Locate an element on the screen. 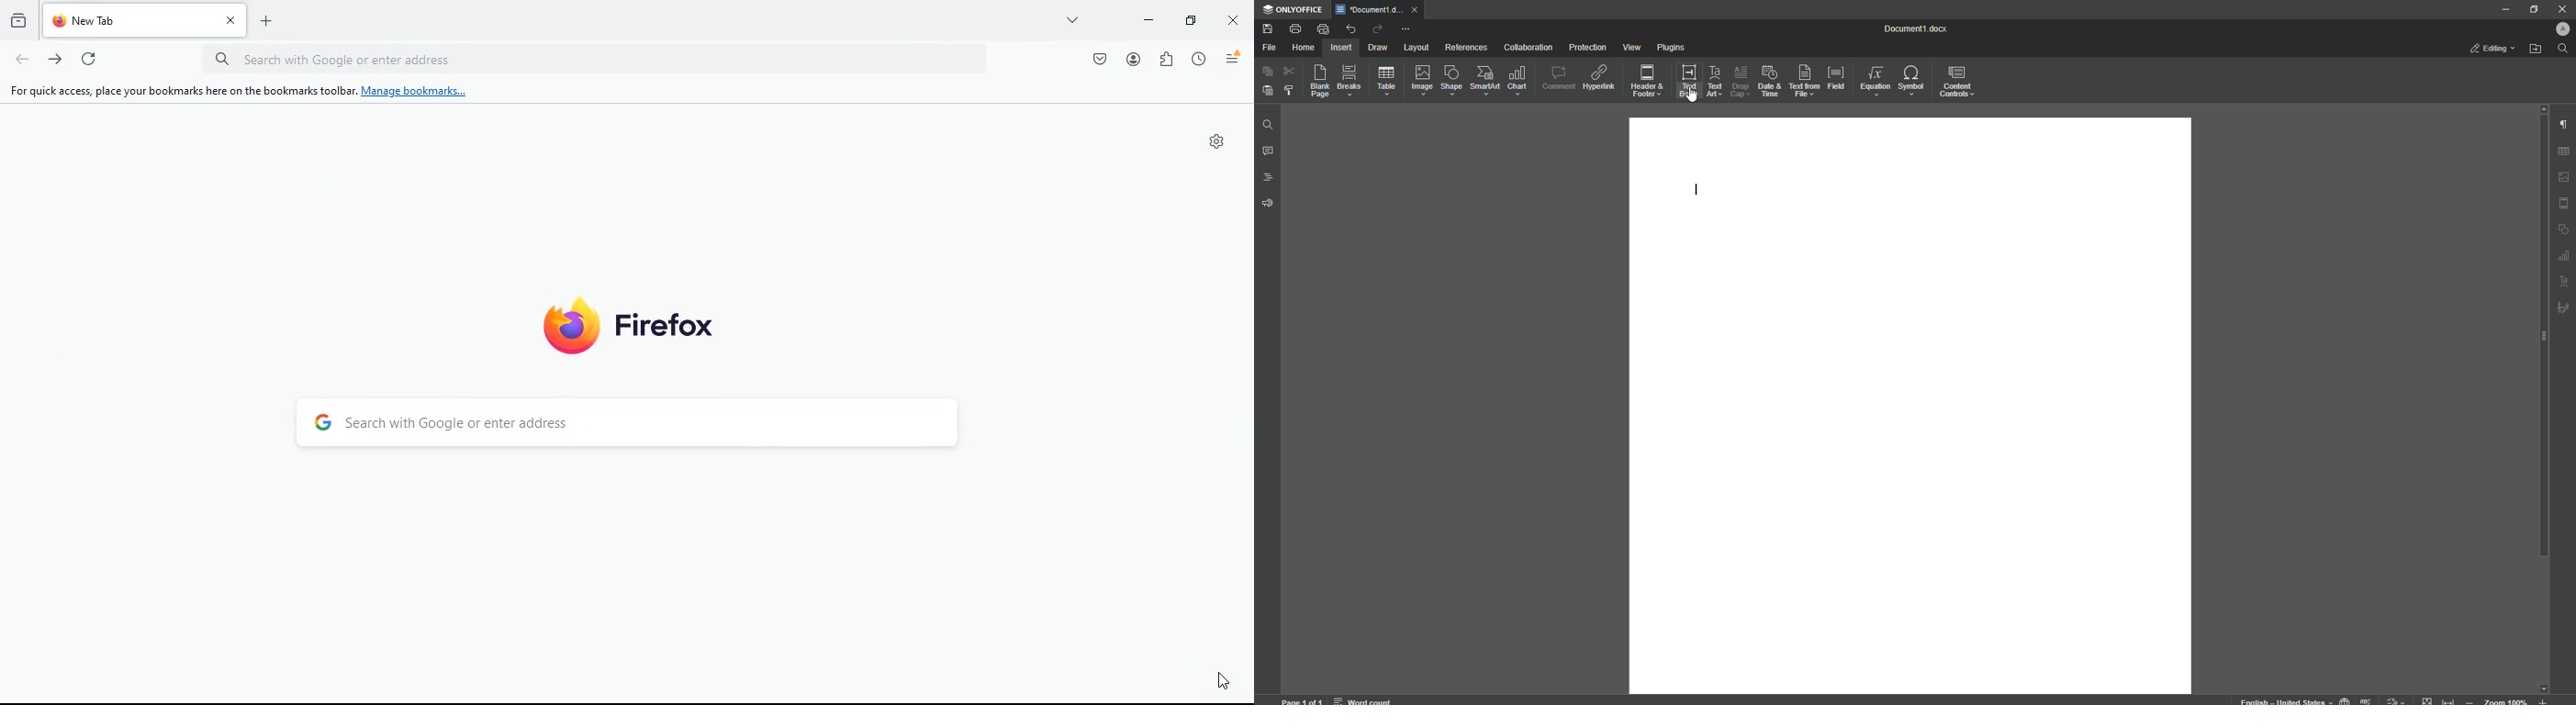 This screenshot has height=728, width=2576. image is located at coordinates (2564, 177).